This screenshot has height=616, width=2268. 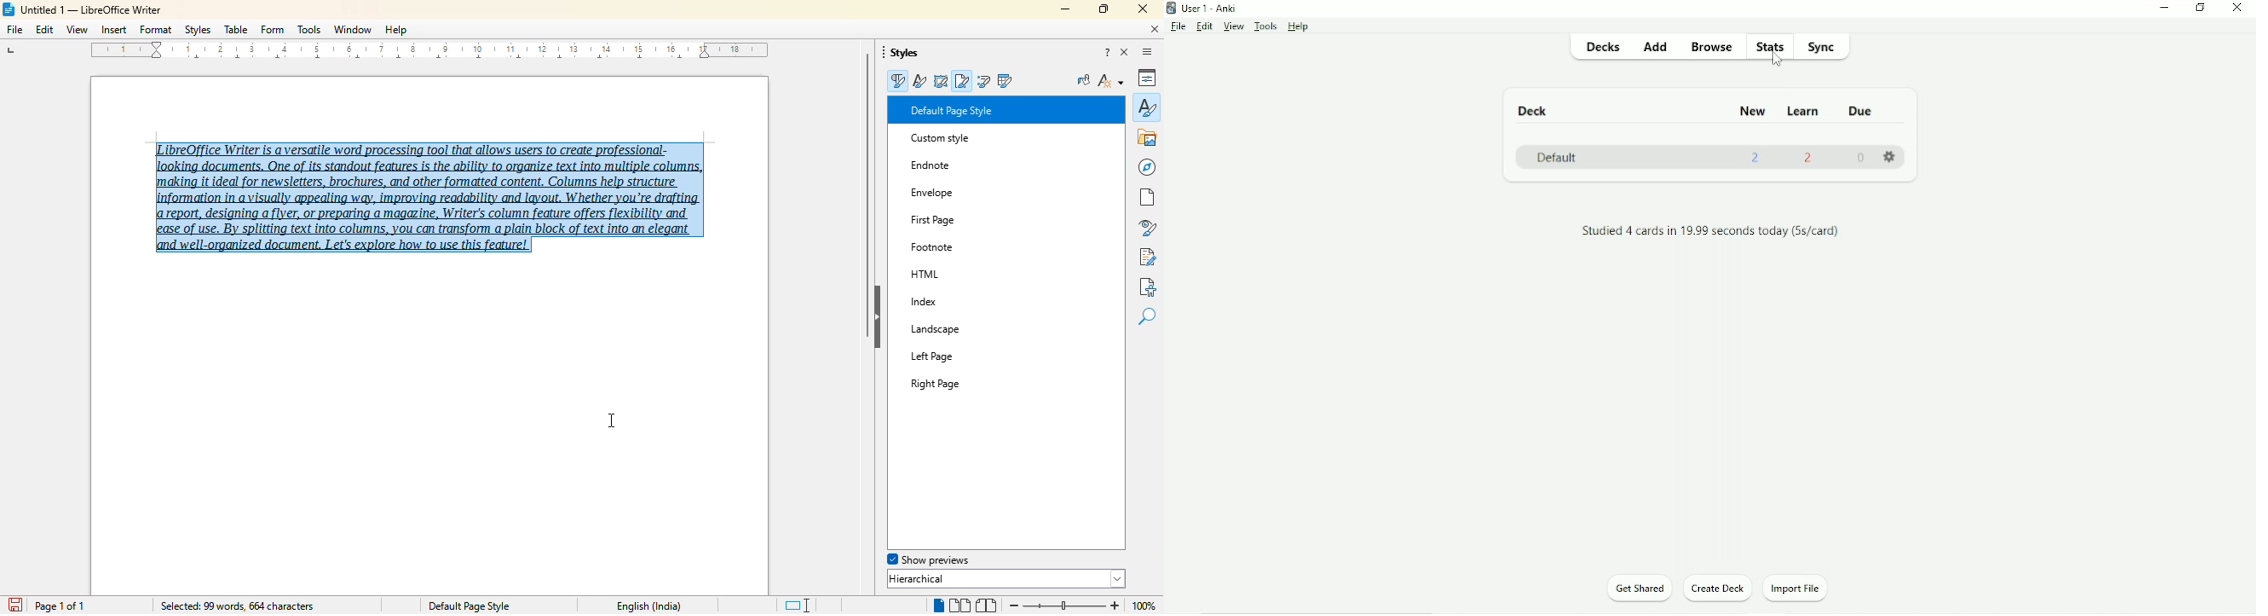 I want to click on Cursor, so click(x=1778, y=61).